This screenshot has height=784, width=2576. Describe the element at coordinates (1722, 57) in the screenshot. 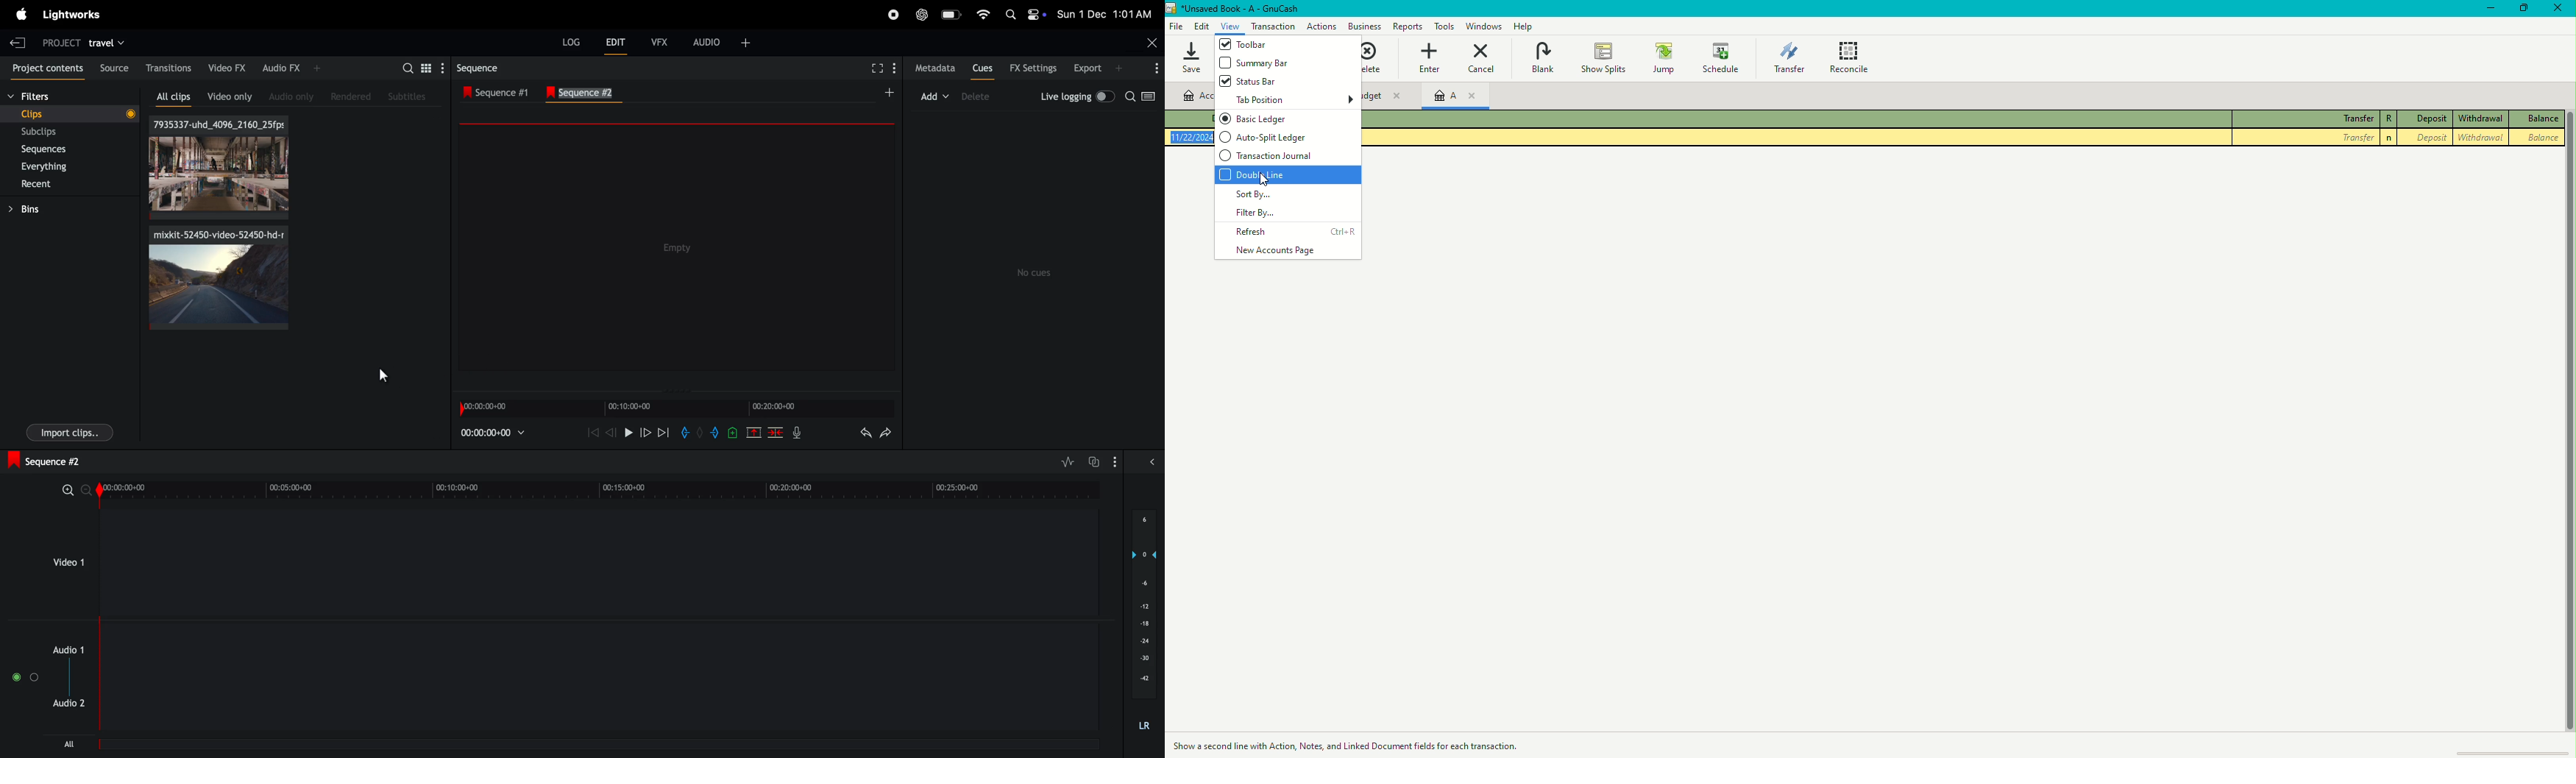

I see `Schedule` at that location.